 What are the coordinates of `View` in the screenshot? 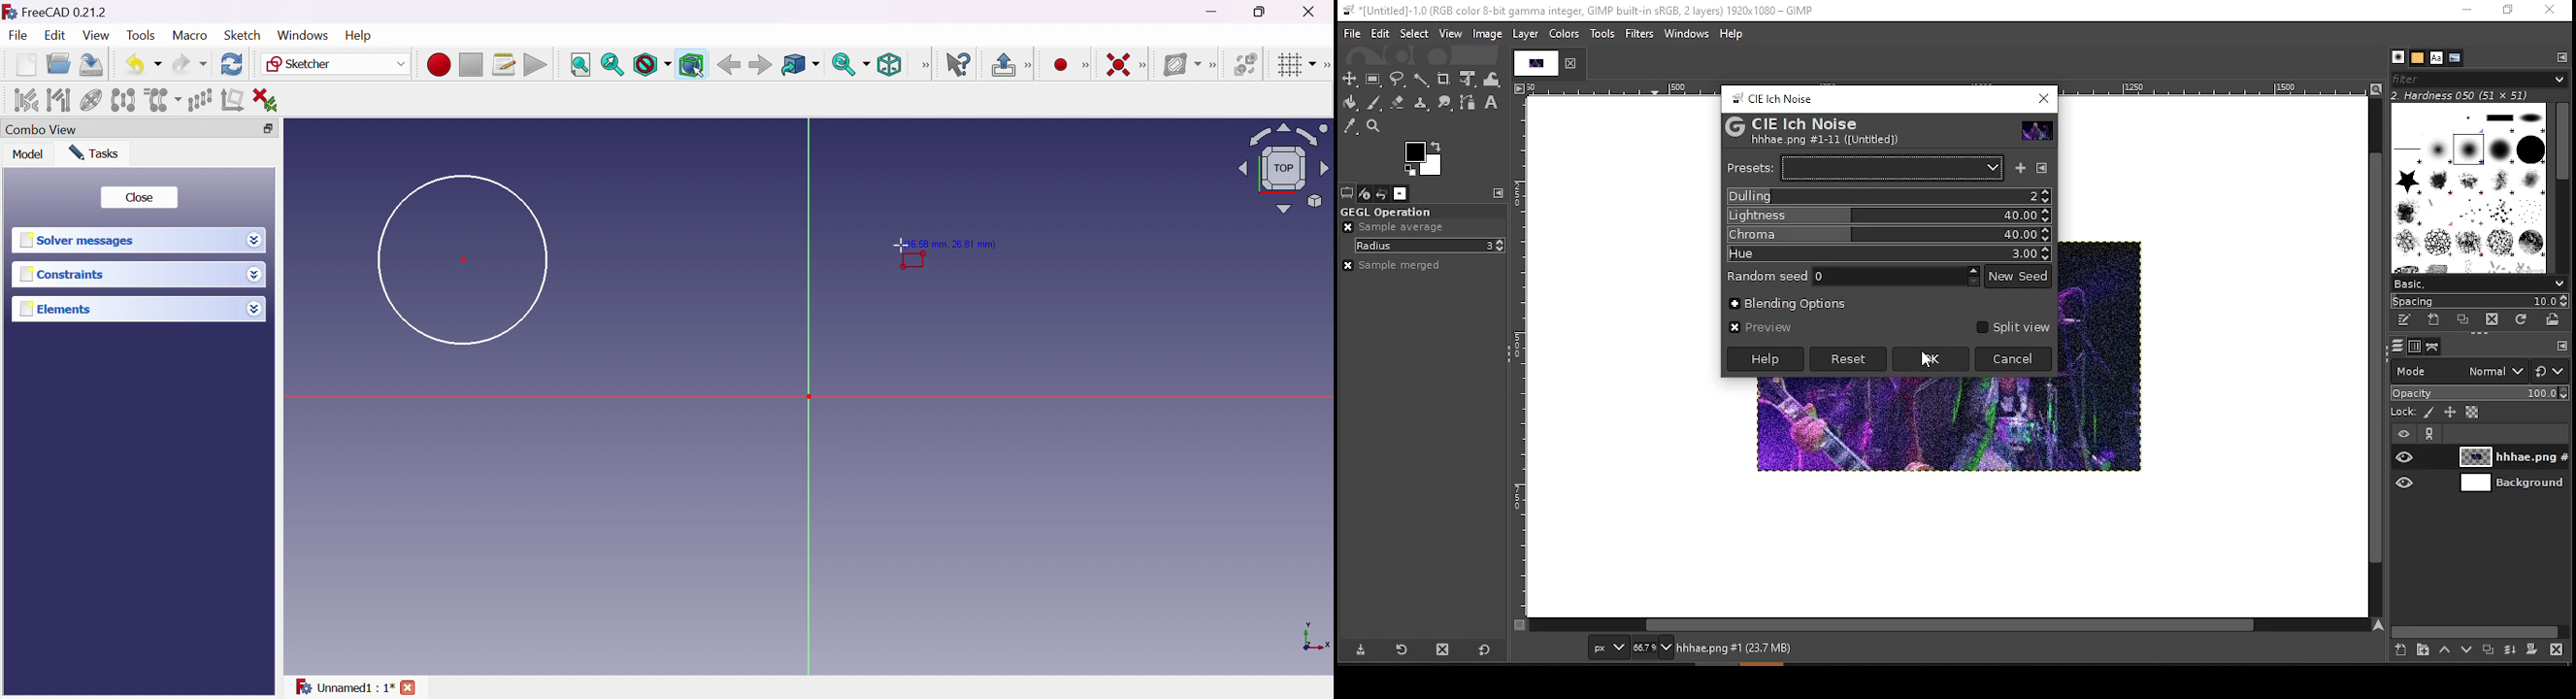 It's located at (926, 65).